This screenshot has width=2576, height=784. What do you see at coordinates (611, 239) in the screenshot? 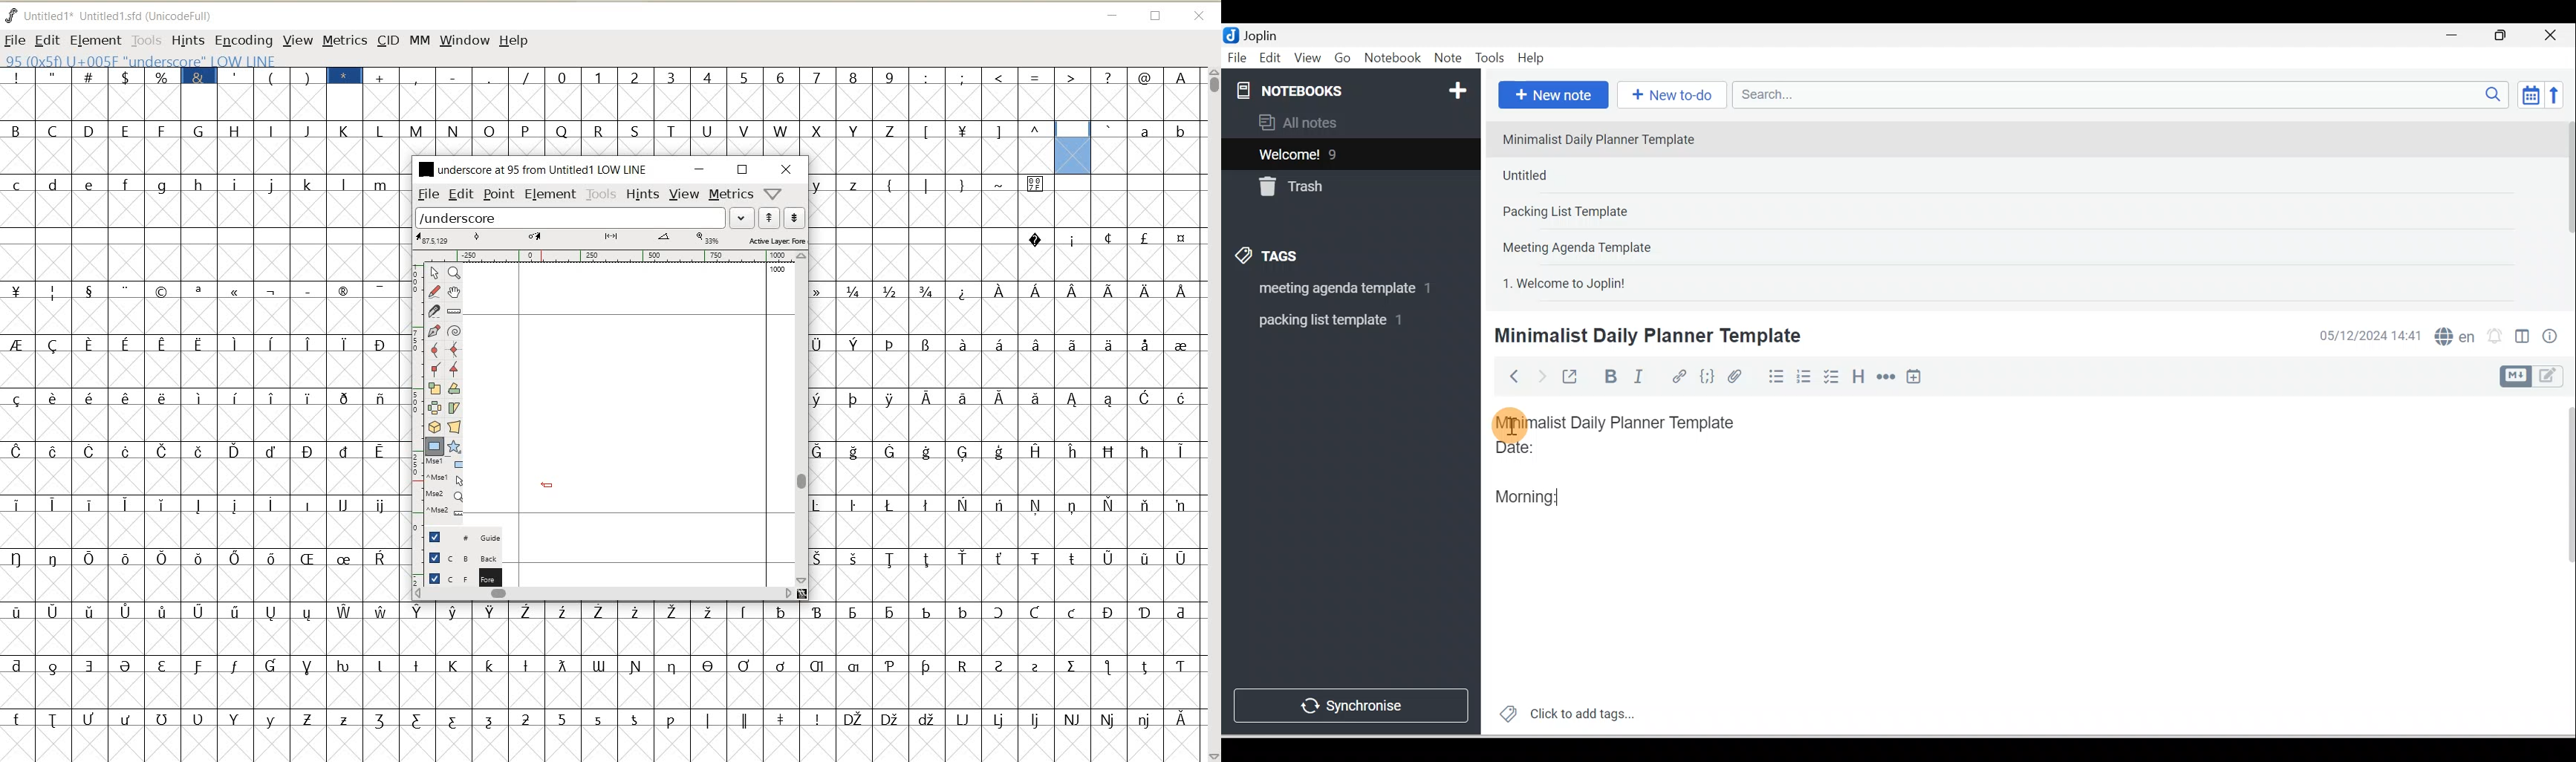
I see `ACTIVE LAYR` at bounding box center [611, 239].